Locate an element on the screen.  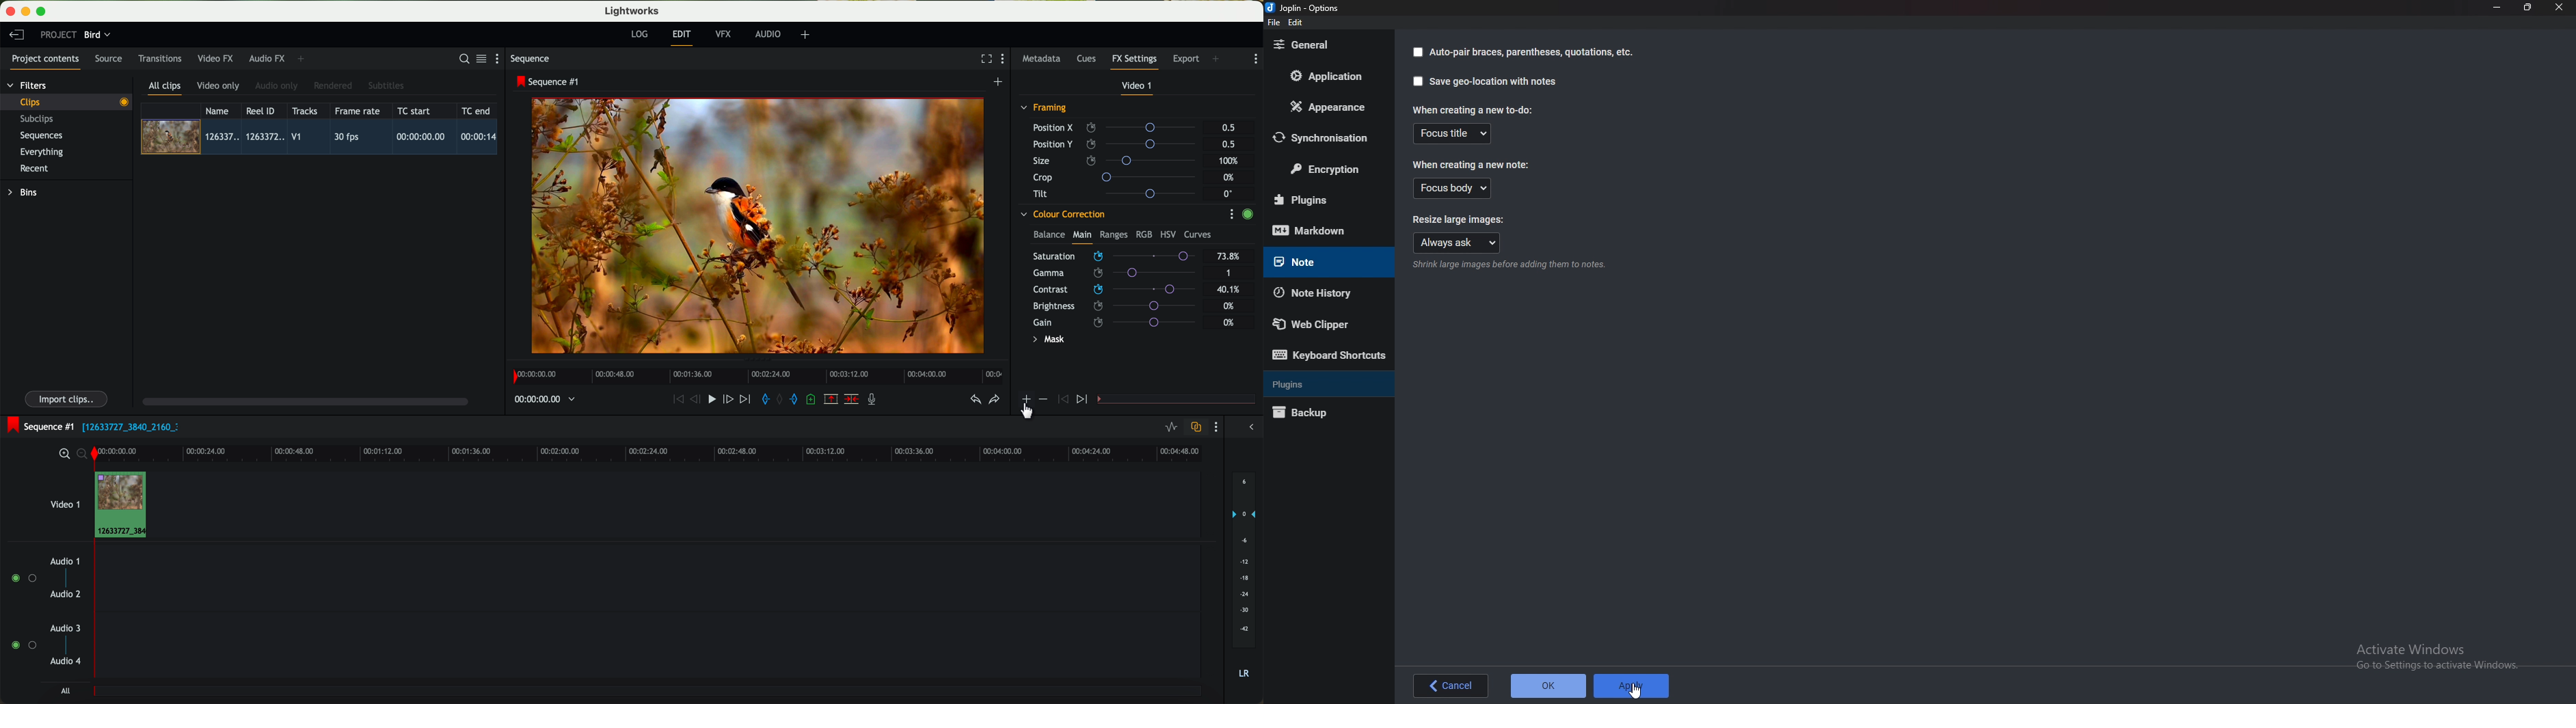
edit is located at coordinates (1295, 23).